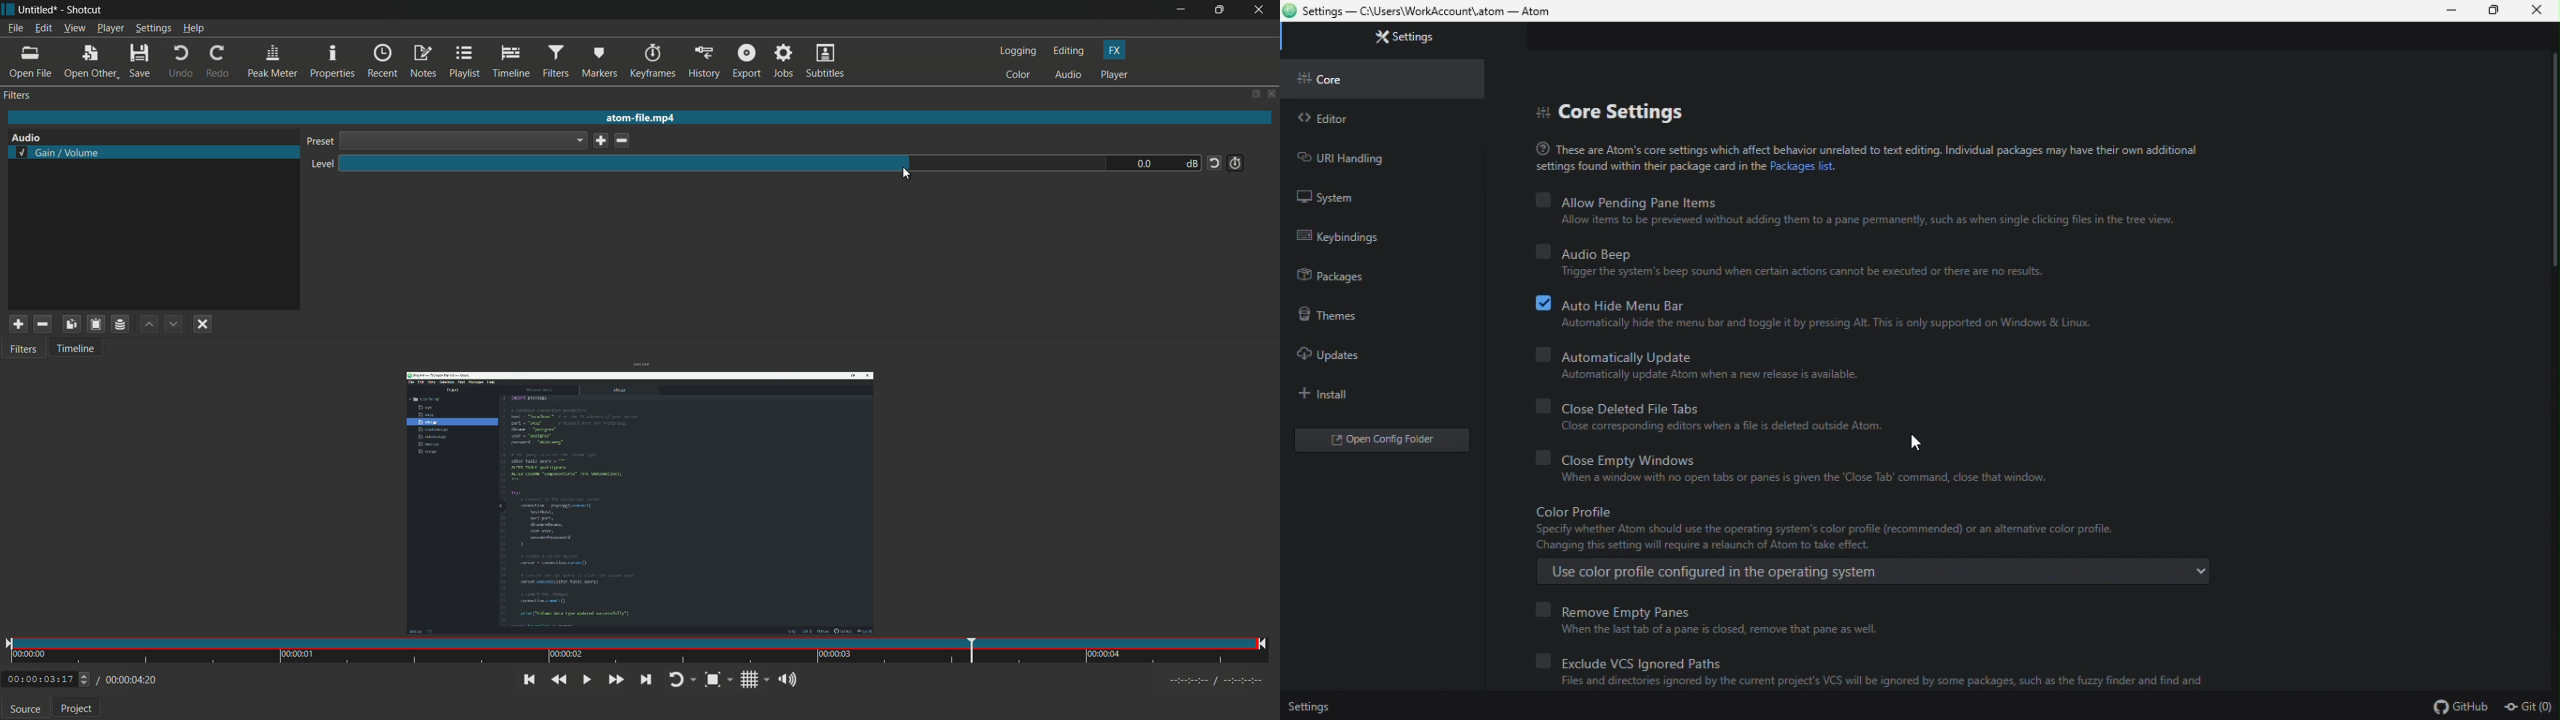 The height and width of the screenshot is (728, 2576). I want to click on open other, so click(89, 62).